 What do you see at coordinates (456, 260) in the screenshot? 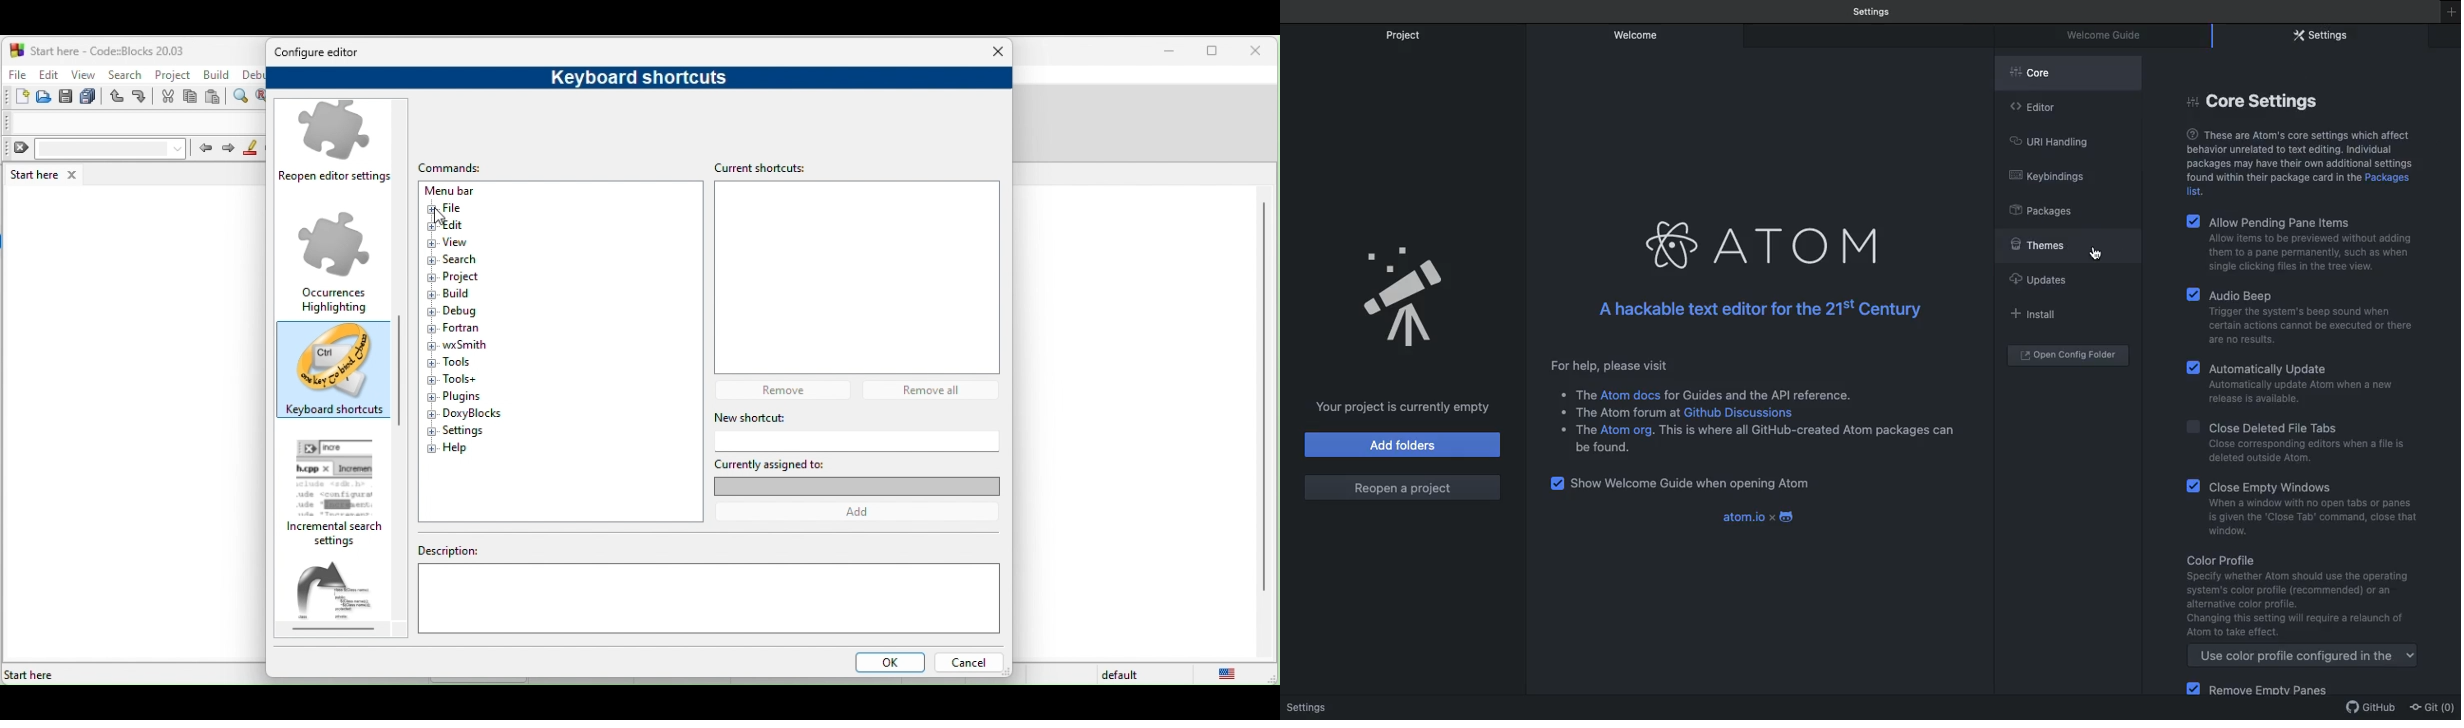
I see `search` at bounding box center [456, 260].